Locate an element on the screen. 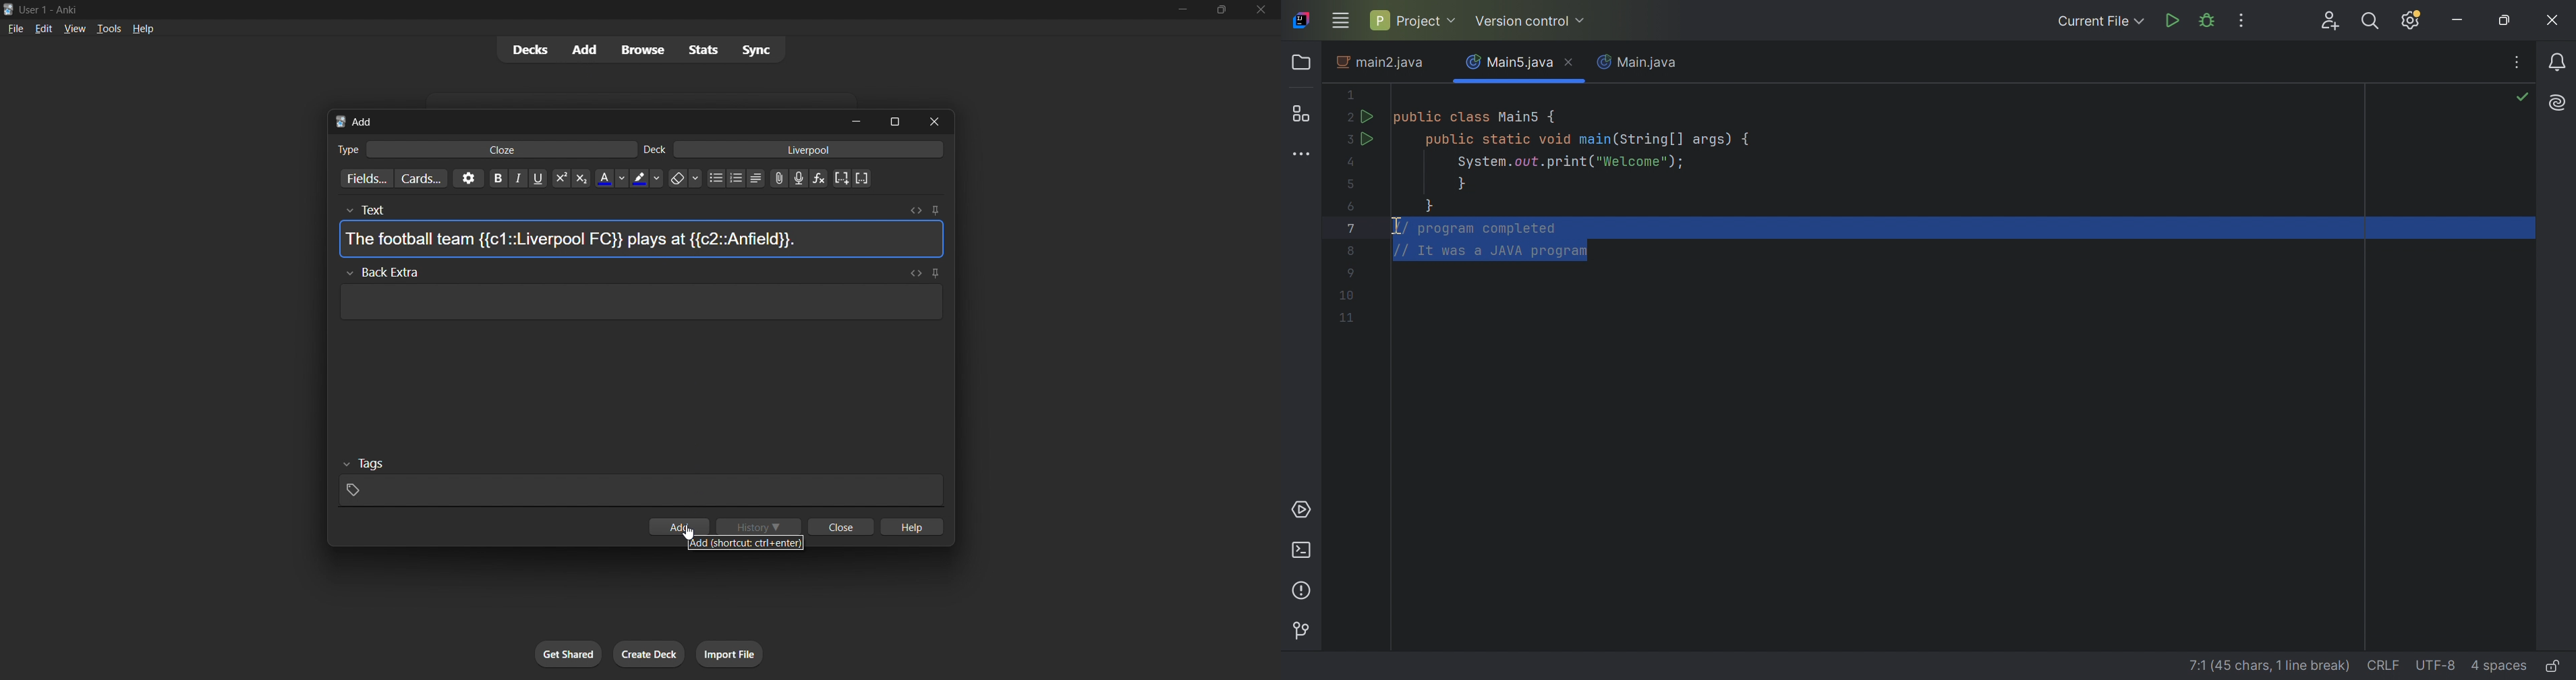  card back extra field is located at coordinates (637, 306).